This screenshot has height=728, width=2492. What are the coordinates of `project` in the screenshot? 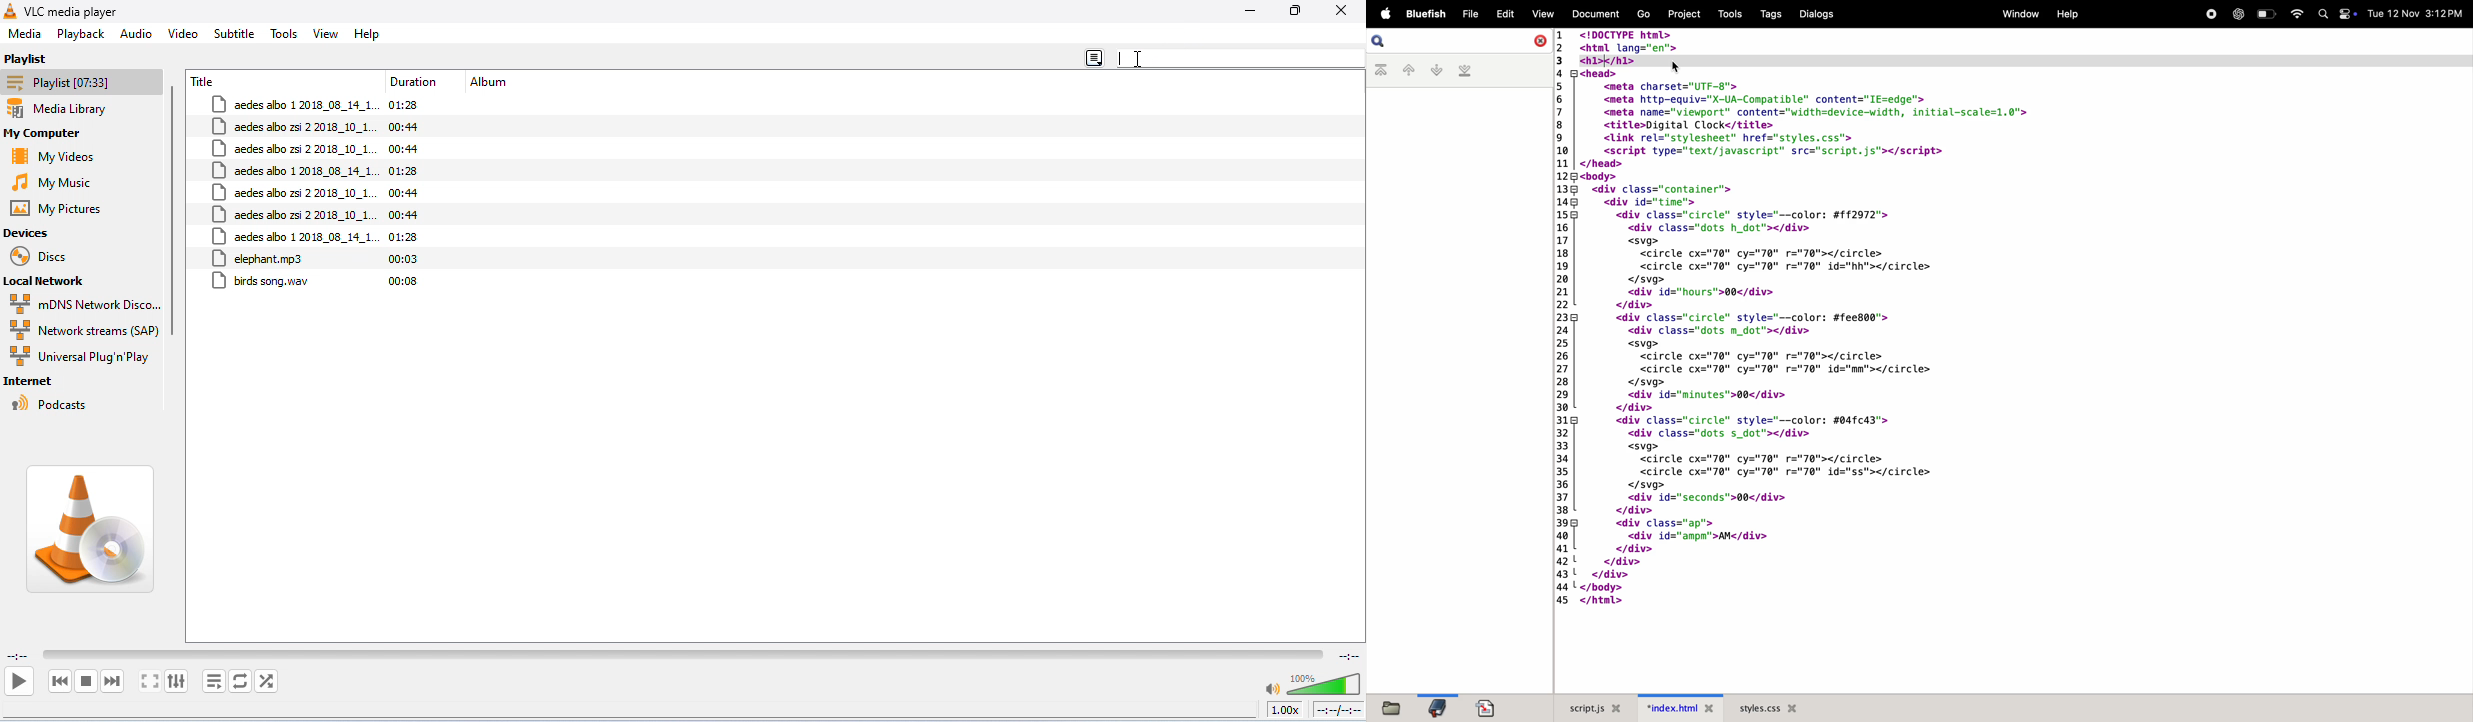 It's located at (1682, 13).